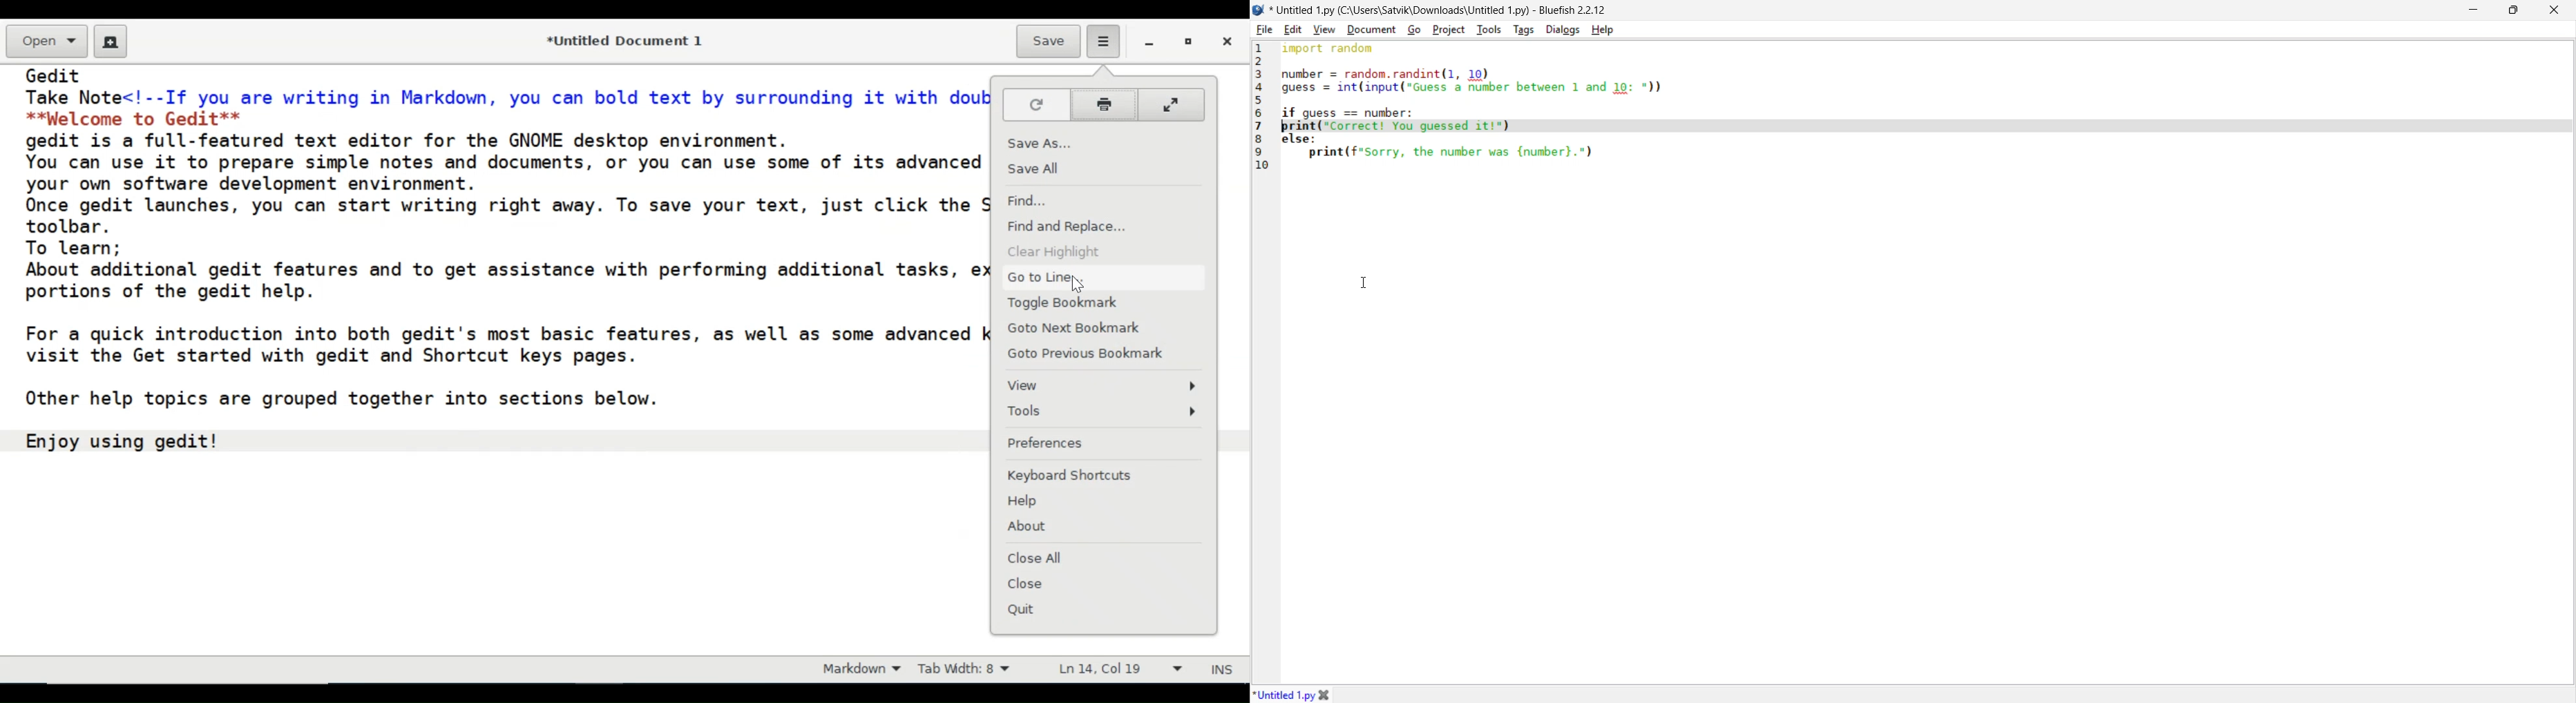  I want to click on dialogs, so click(1562, 30).